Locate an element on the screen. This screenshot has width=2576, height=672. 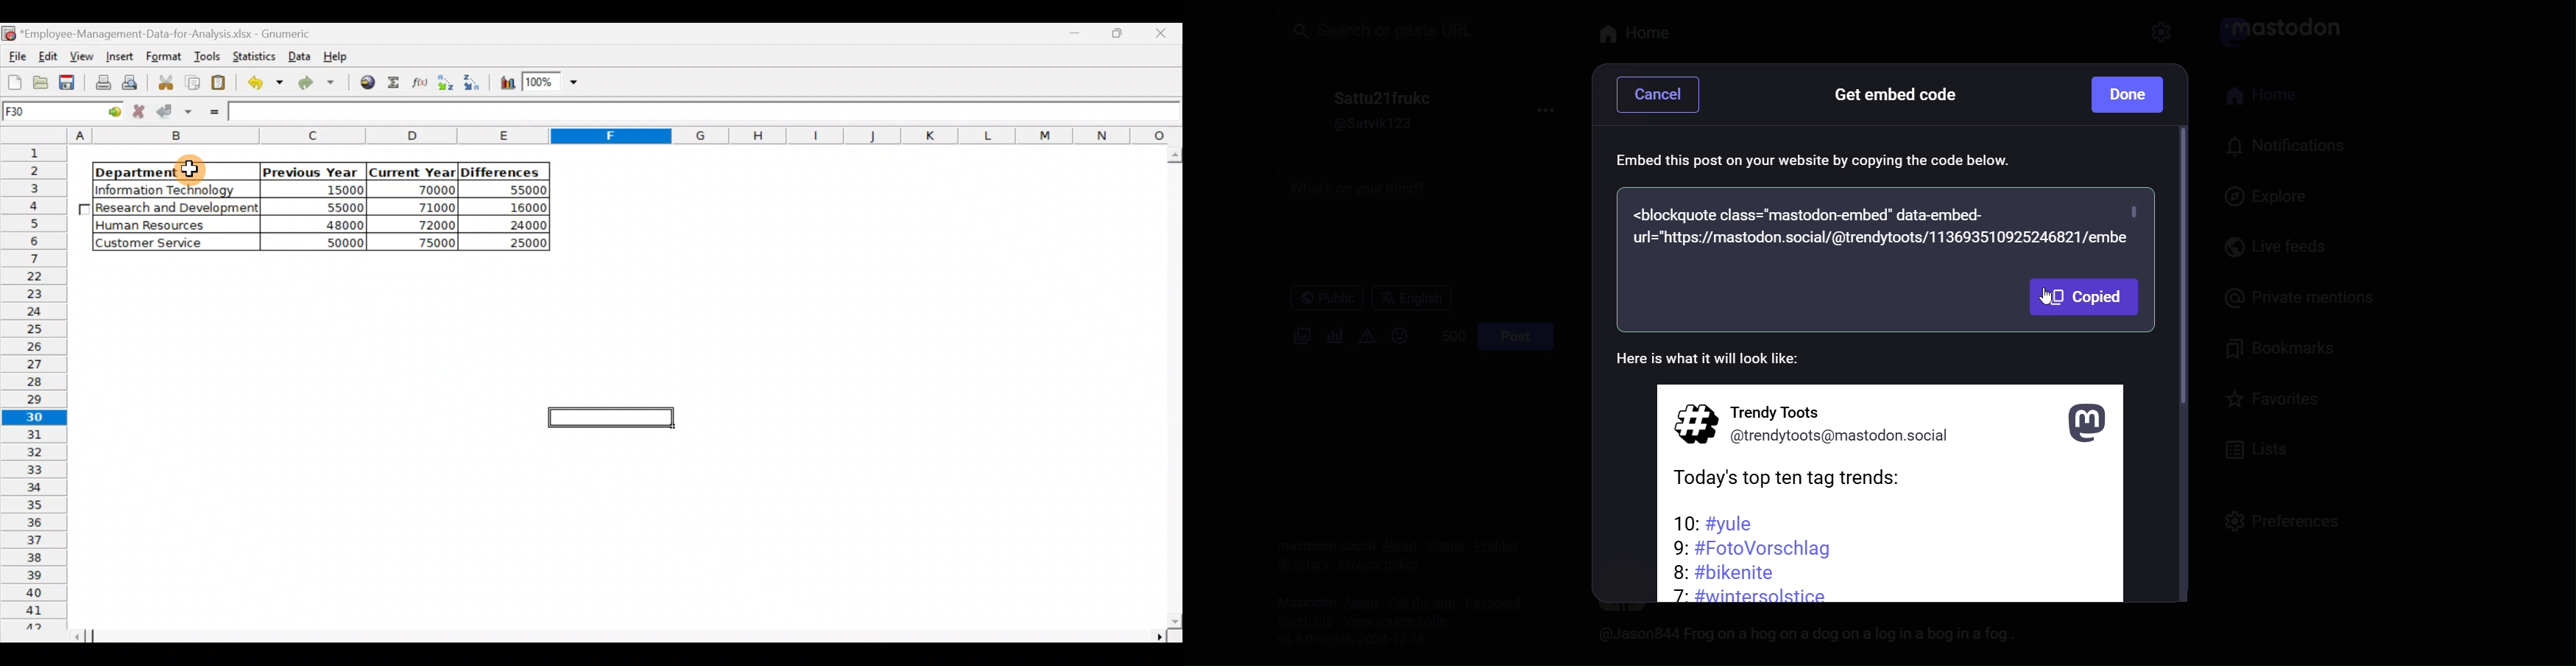
Gnumeric logo is located at coordinates (9, 33).